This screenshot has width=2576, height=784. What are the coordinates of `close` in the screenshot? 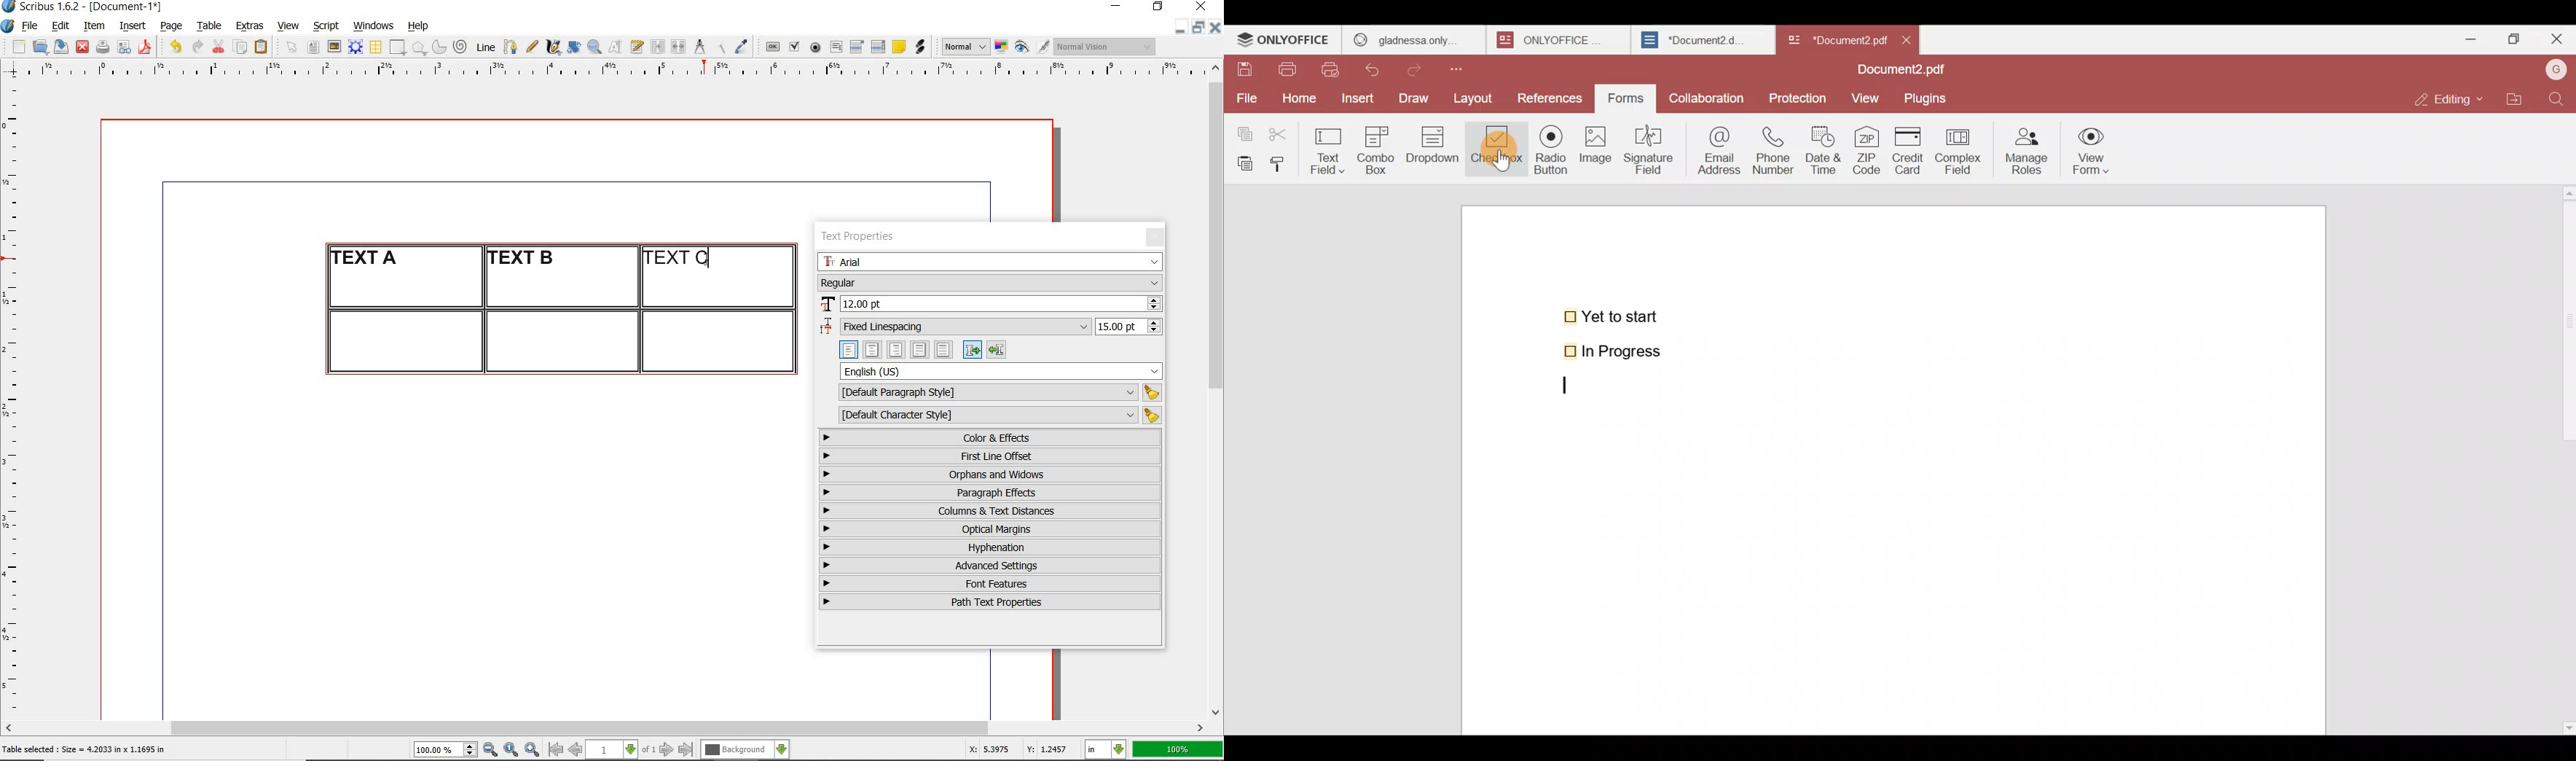 It's located at (1215, 27).